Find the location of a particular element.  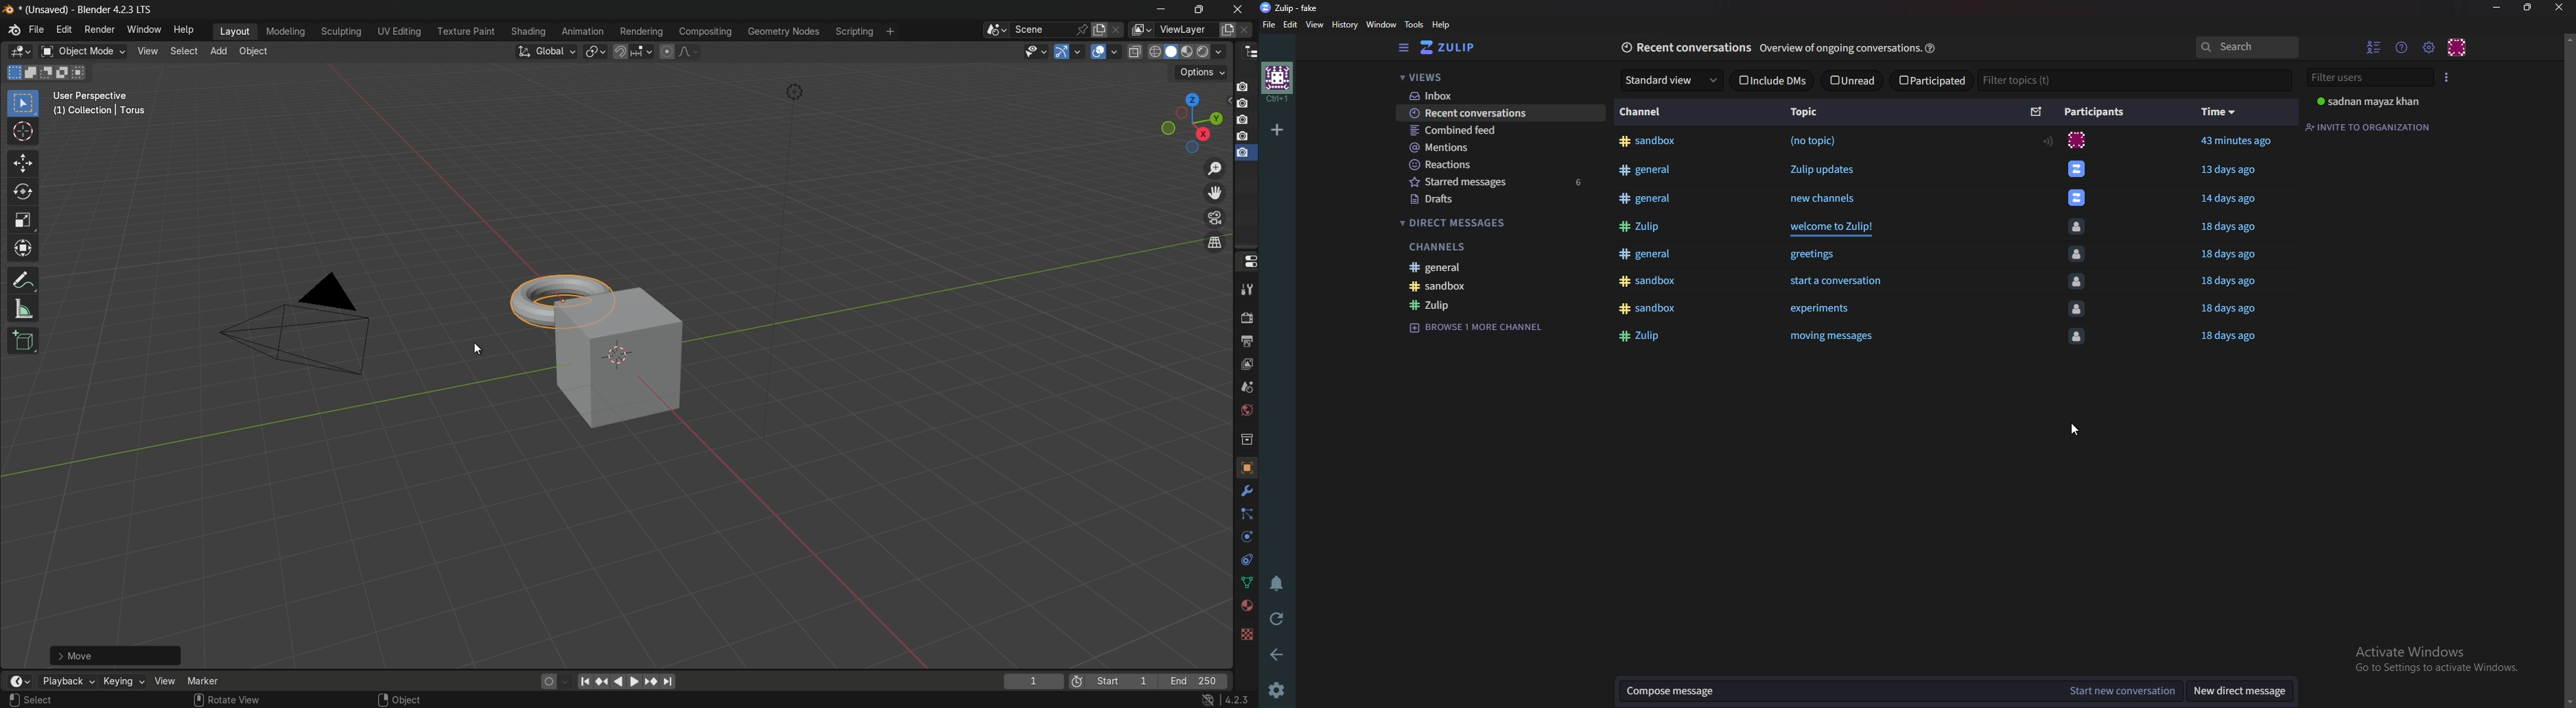

Main menu is located at coordinates (2428, 47).